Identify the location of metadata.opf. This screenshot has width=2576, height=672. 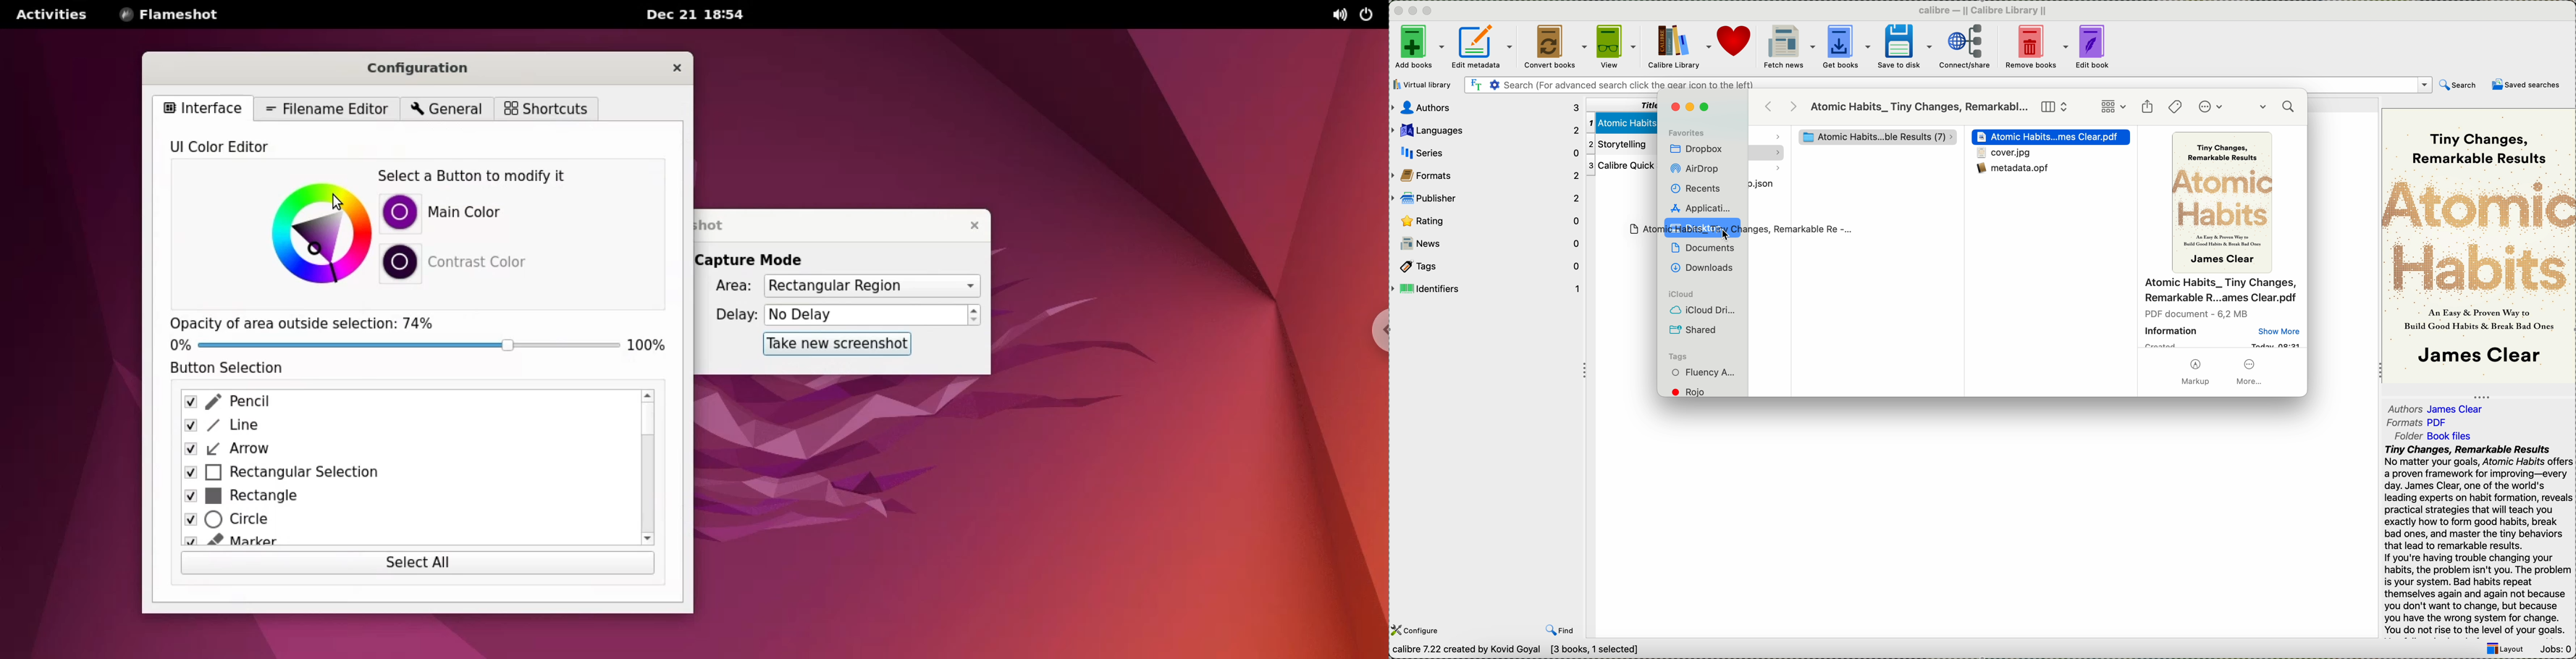
(2018, 173).